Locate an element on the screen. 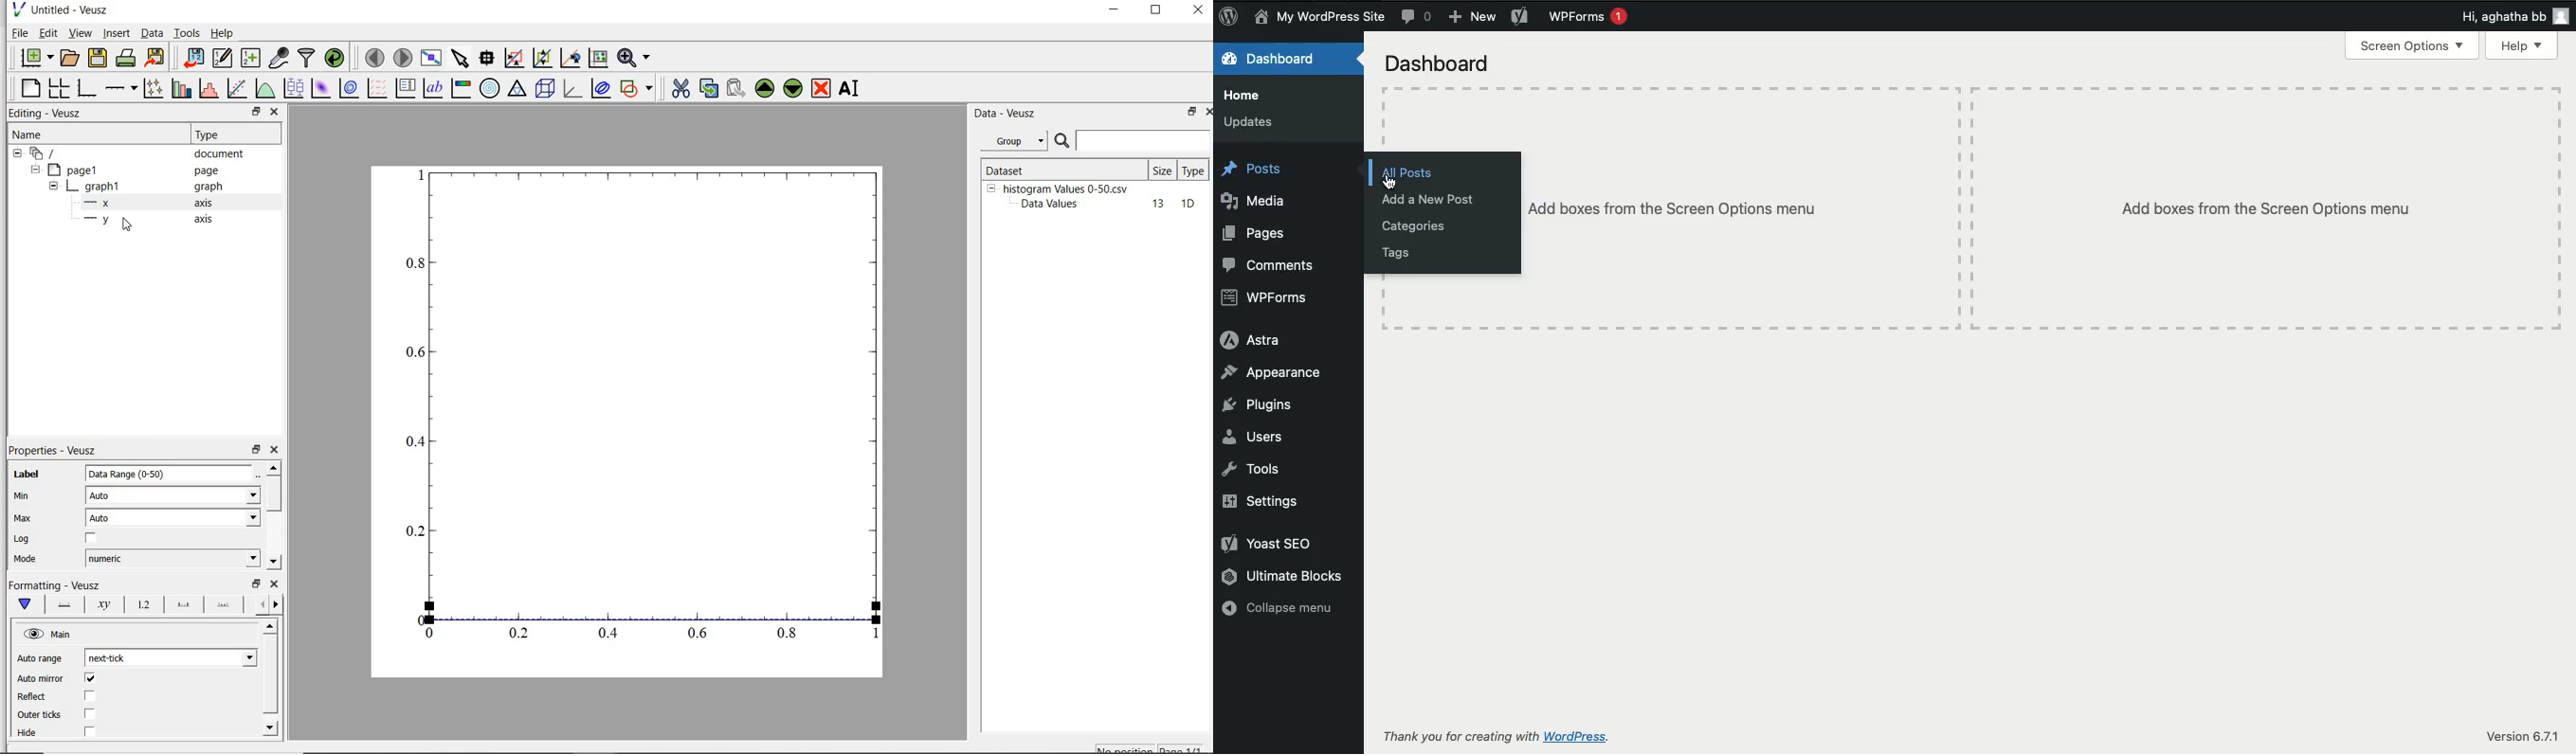 The width and height of the screenshot is (2576, 756). plot 2d dataset as an image is located at coordinates (321, 88).